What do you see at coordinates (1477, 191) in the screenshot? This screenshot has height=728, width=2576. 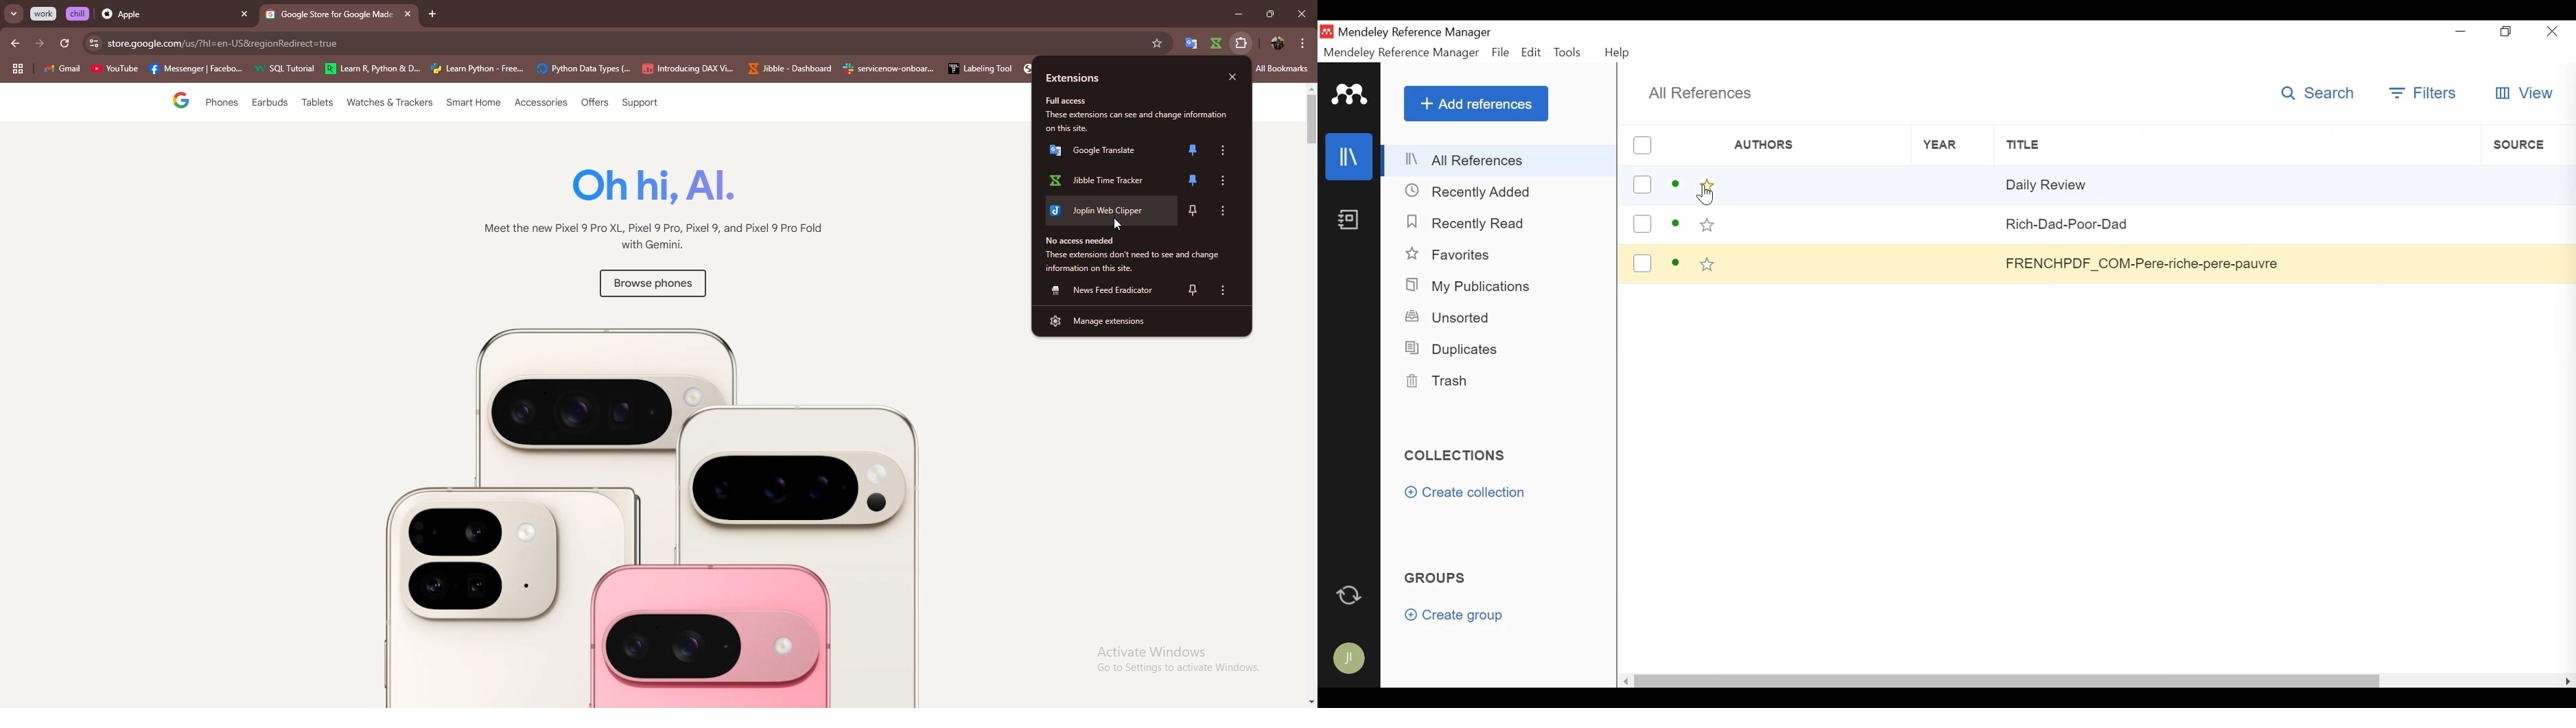 I see `Recently Added` at bounding box center [1477, 191].